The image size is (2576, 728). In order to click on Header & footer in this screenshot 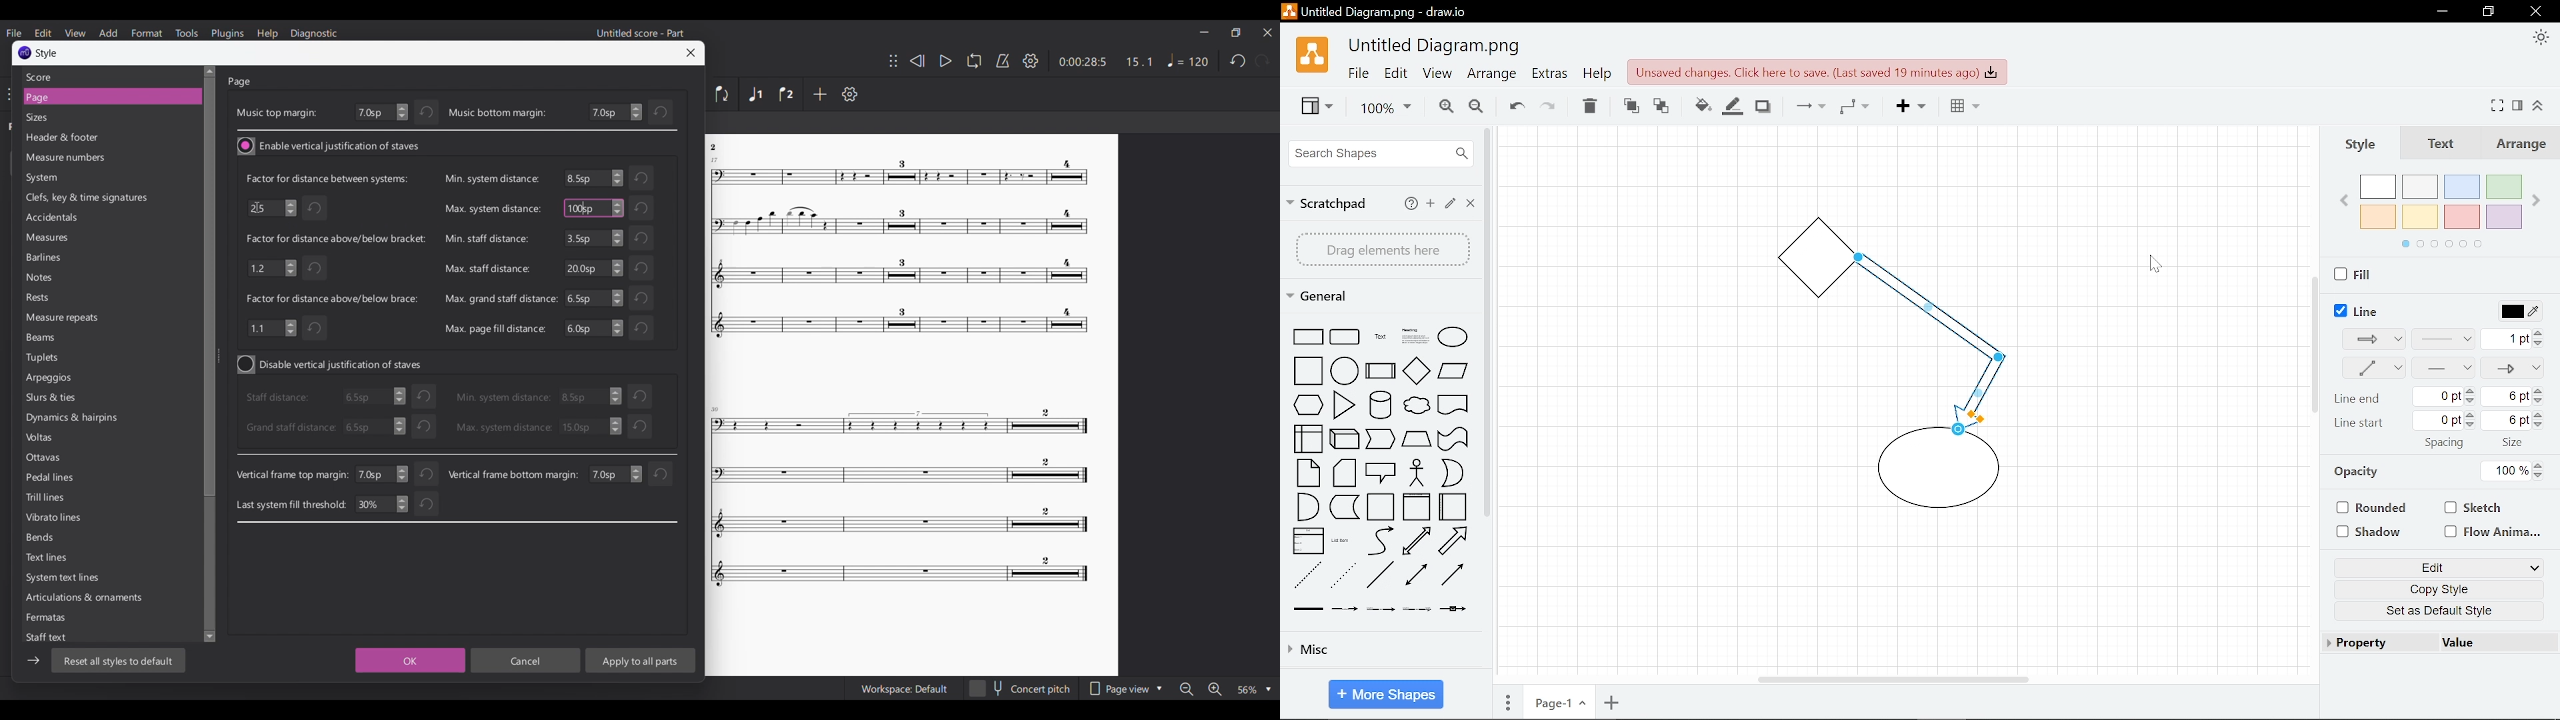, I will do `click(100, 139)`.